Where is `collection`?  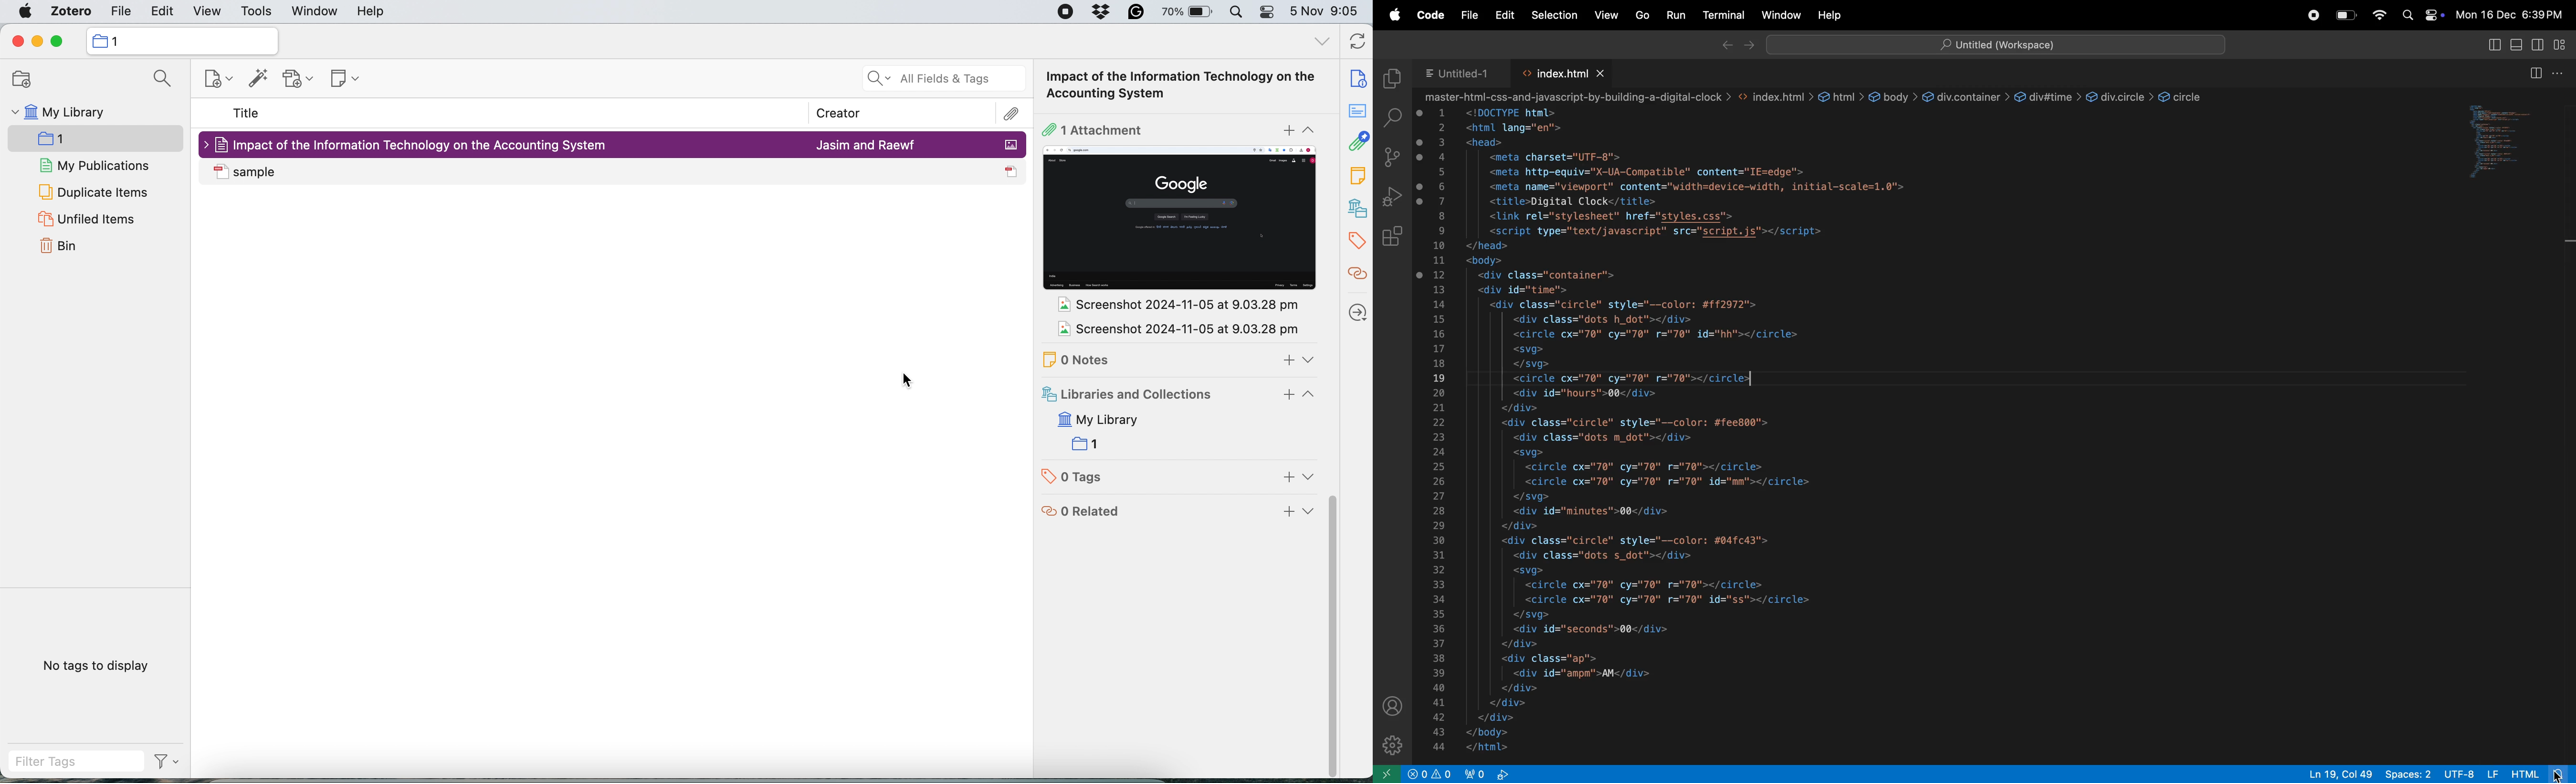 collection is located at coordinates (68, 141).